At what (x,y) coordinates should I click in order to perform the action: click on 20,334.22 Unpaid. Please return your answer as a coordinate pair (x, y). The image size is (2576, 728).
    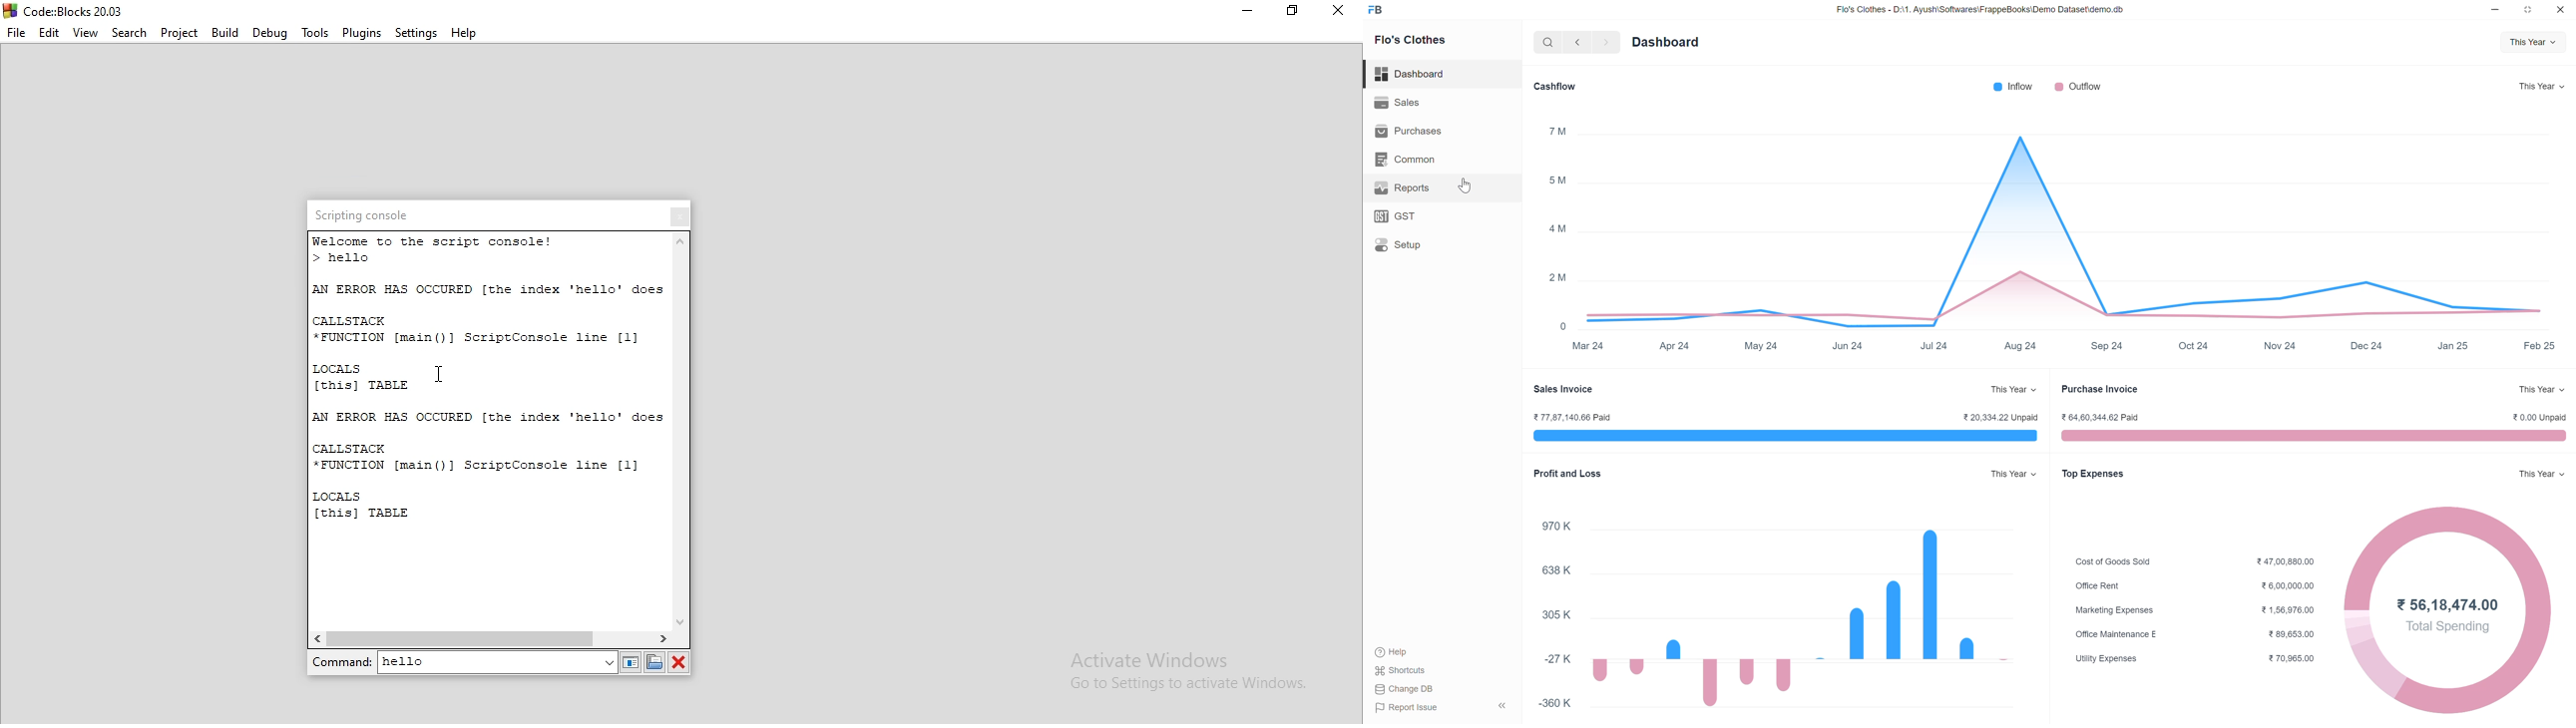
    Looking at the image, I should click on (2005, 418).